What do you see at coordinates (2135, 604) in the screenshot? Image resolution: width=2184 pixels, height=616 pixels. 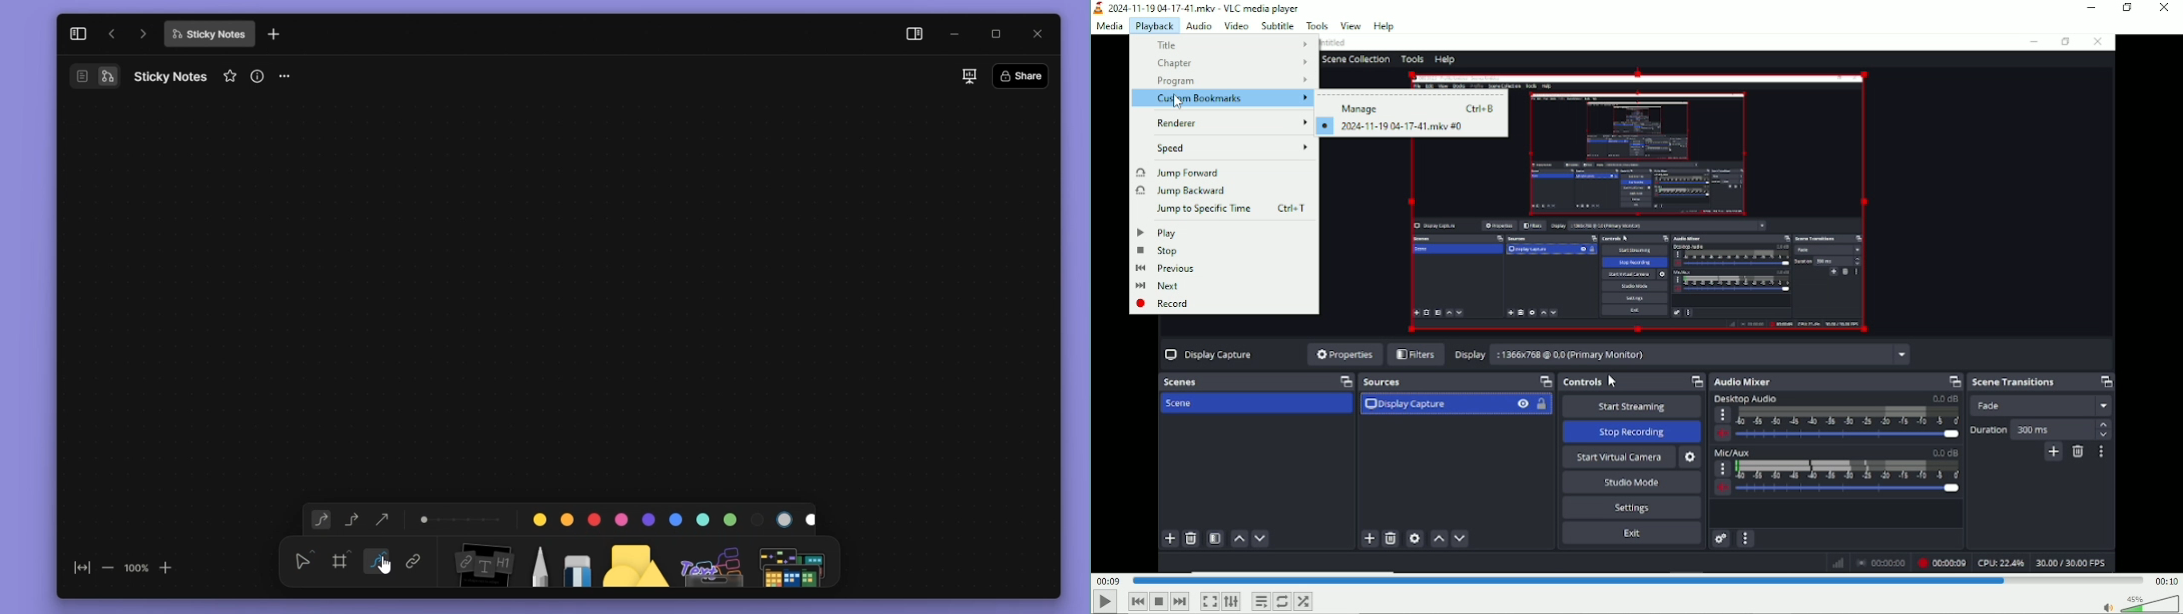 I see `Volume` at bounding box center [2135, 604].